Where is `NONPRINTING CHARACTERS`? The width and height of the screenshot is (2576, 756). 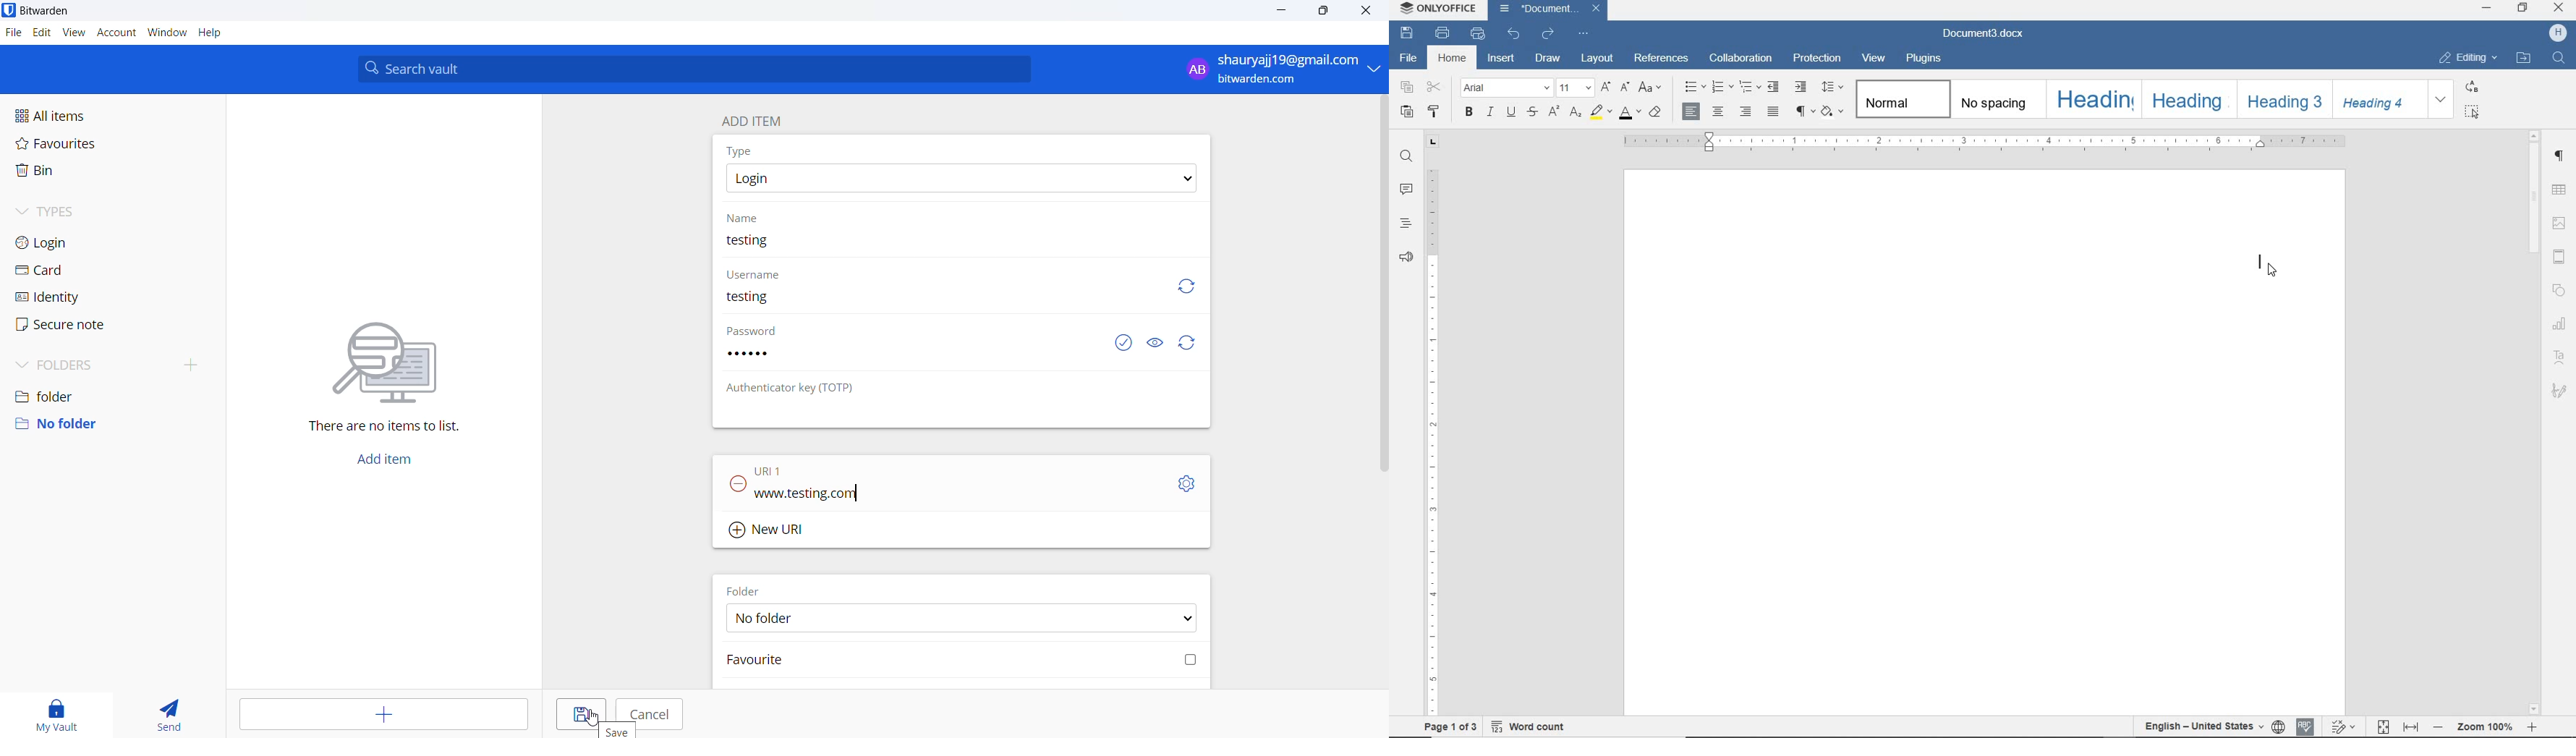 NONPRINTING CHARACTERS is located at coordinates (1802, 110).